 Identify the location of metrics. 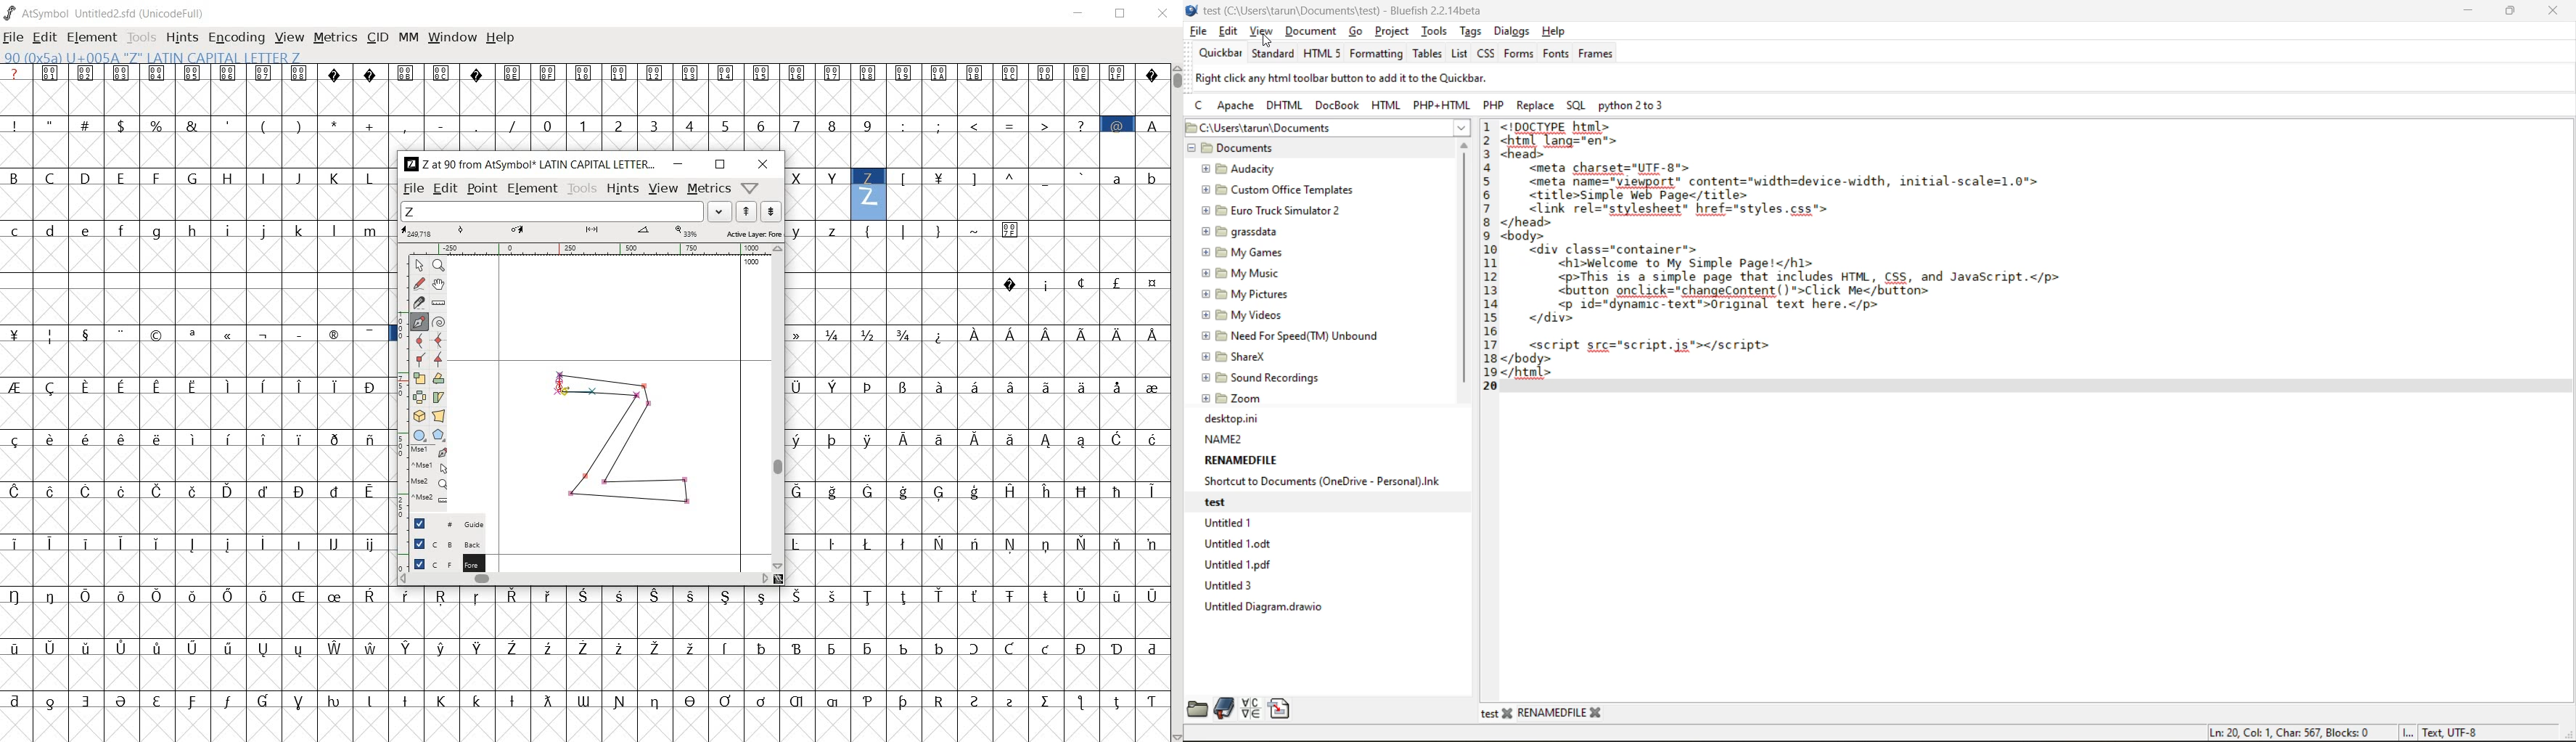
(709, 189).